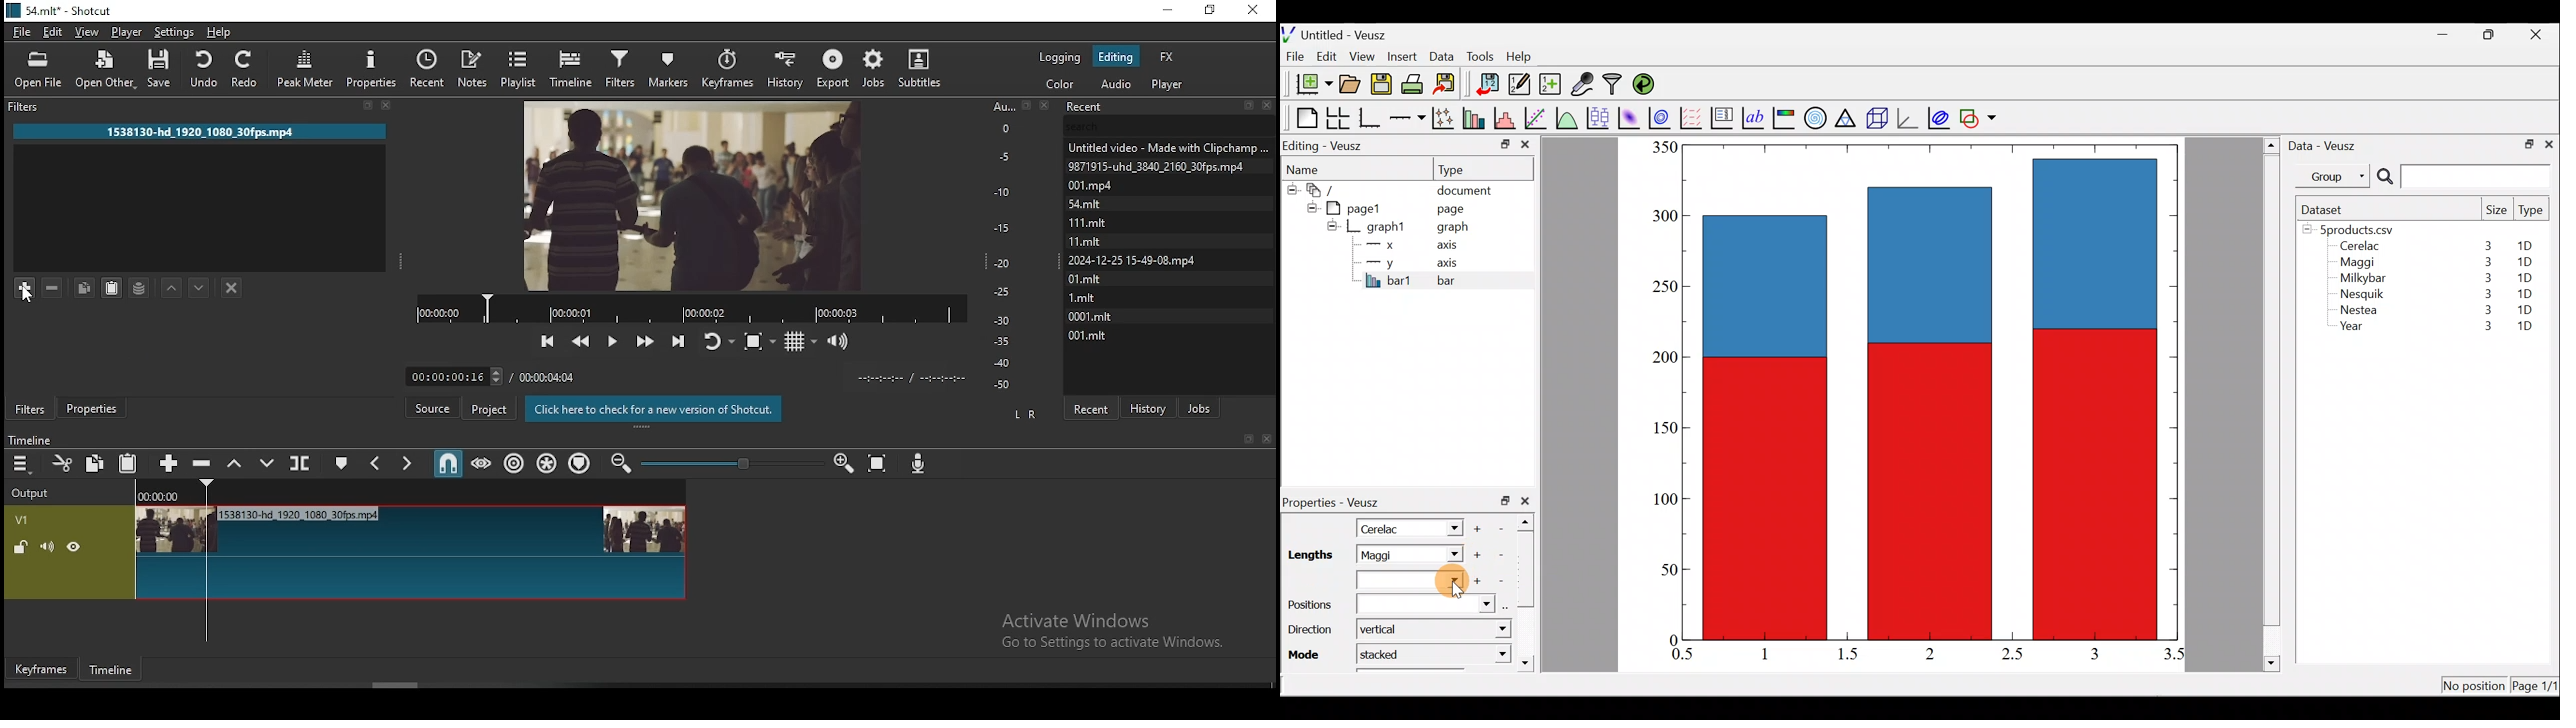  Describe the element at coordinates (718, 340) in the screenshot. I see `toggle player looping` at that location.